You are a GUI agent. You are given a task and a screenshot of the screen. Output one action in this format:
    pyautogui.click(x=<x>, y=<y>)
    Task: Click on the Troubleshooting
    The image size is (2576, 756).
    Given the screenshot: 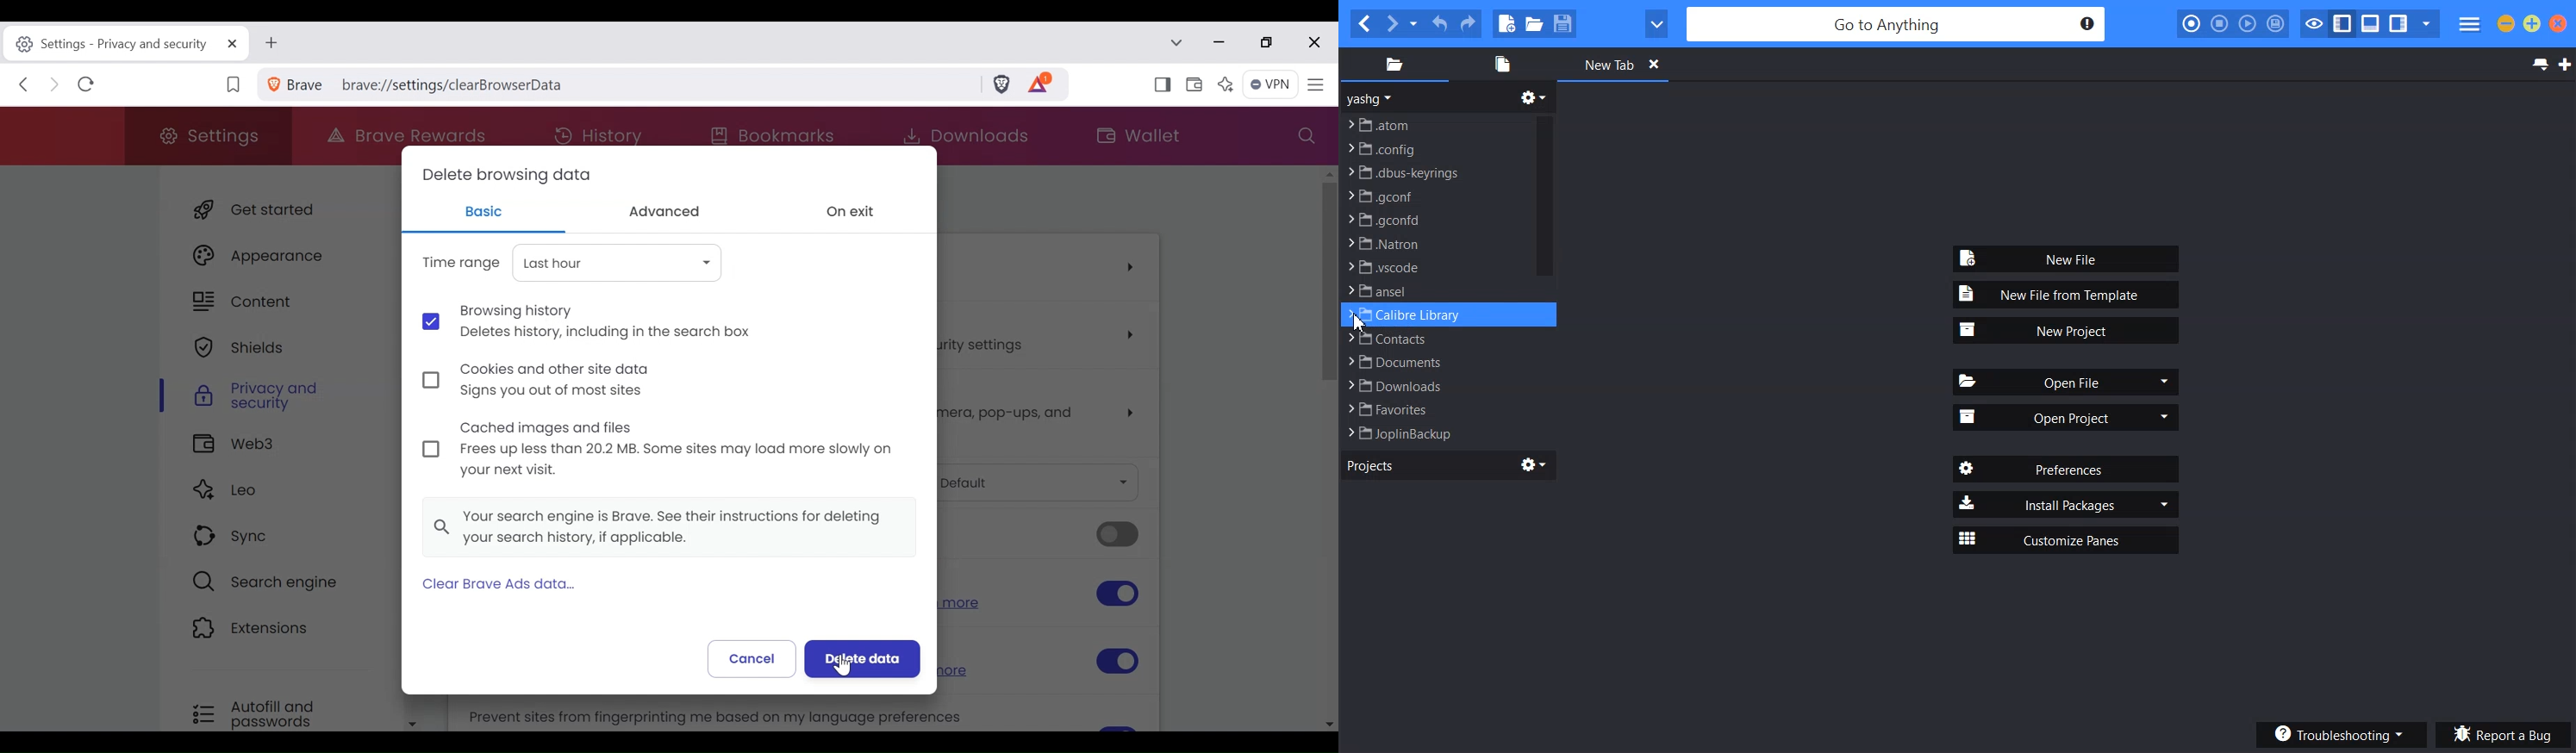 What is the action you would take?
    pyautogui.click(x=2339, y=732)
    